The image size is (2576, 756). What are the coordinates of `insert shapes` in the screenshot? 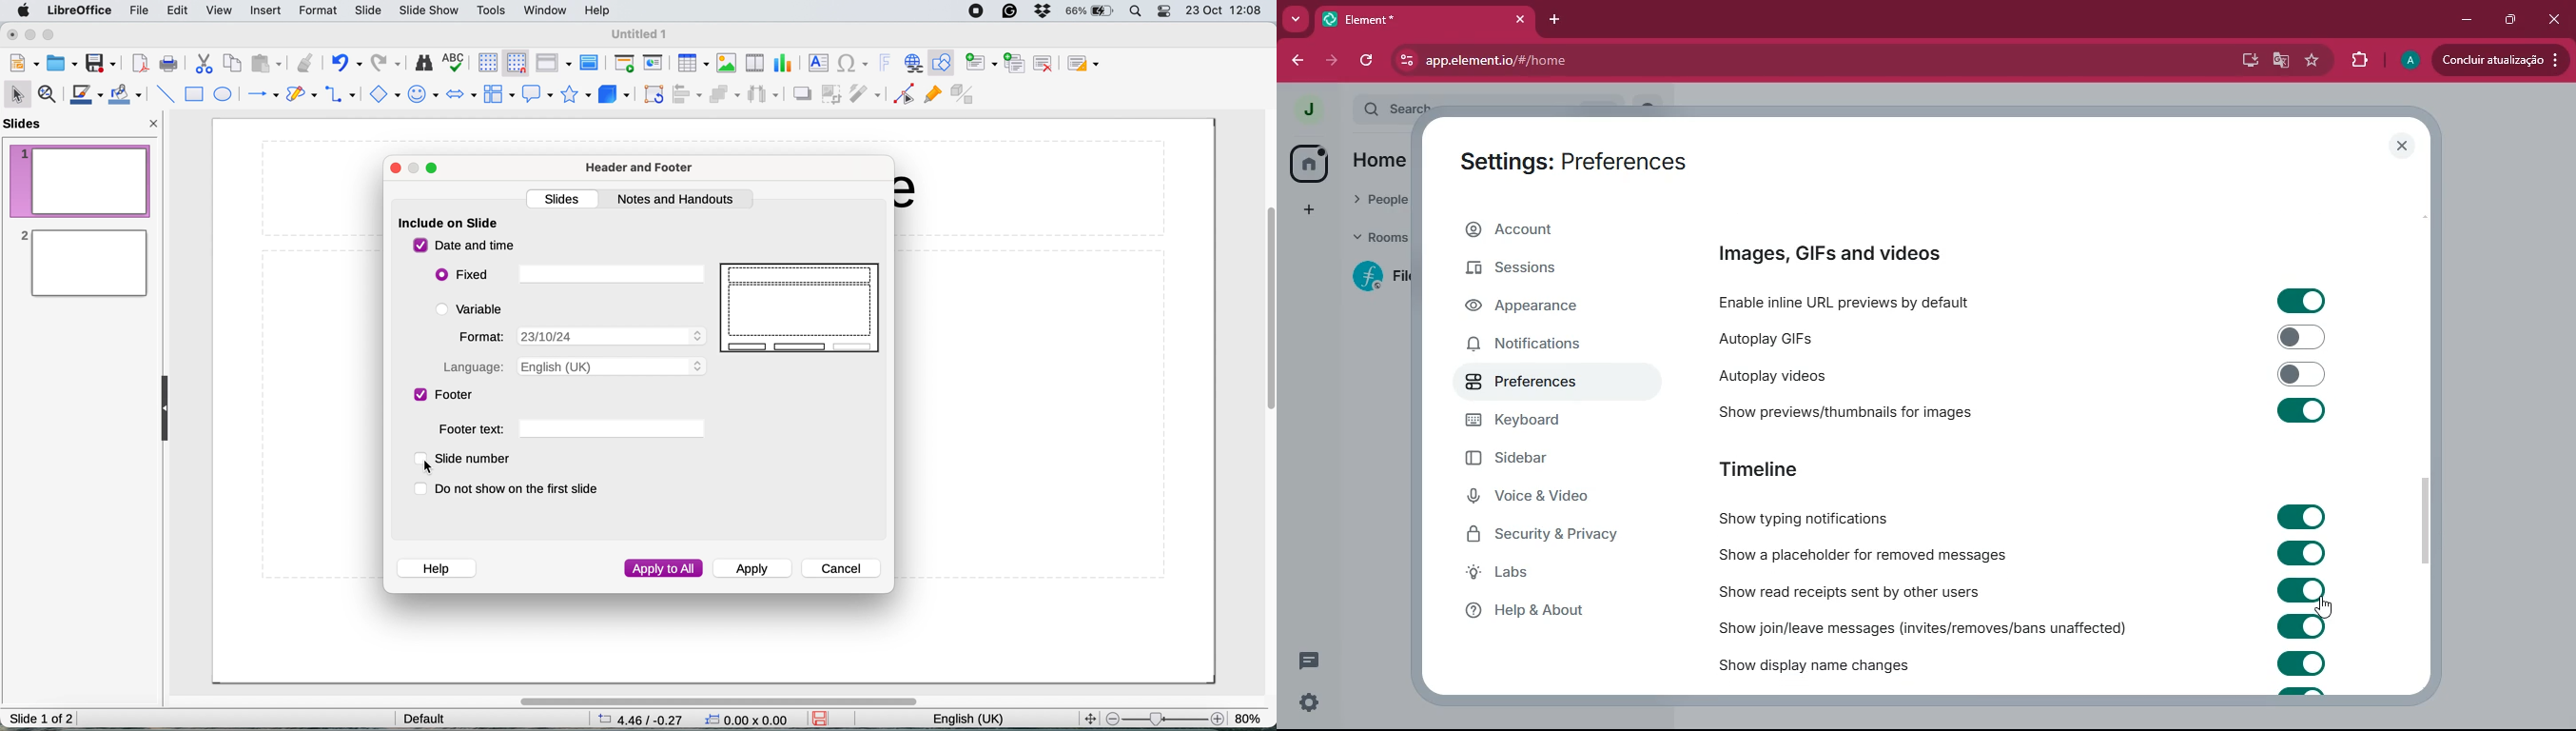 It's located at (383, 94).